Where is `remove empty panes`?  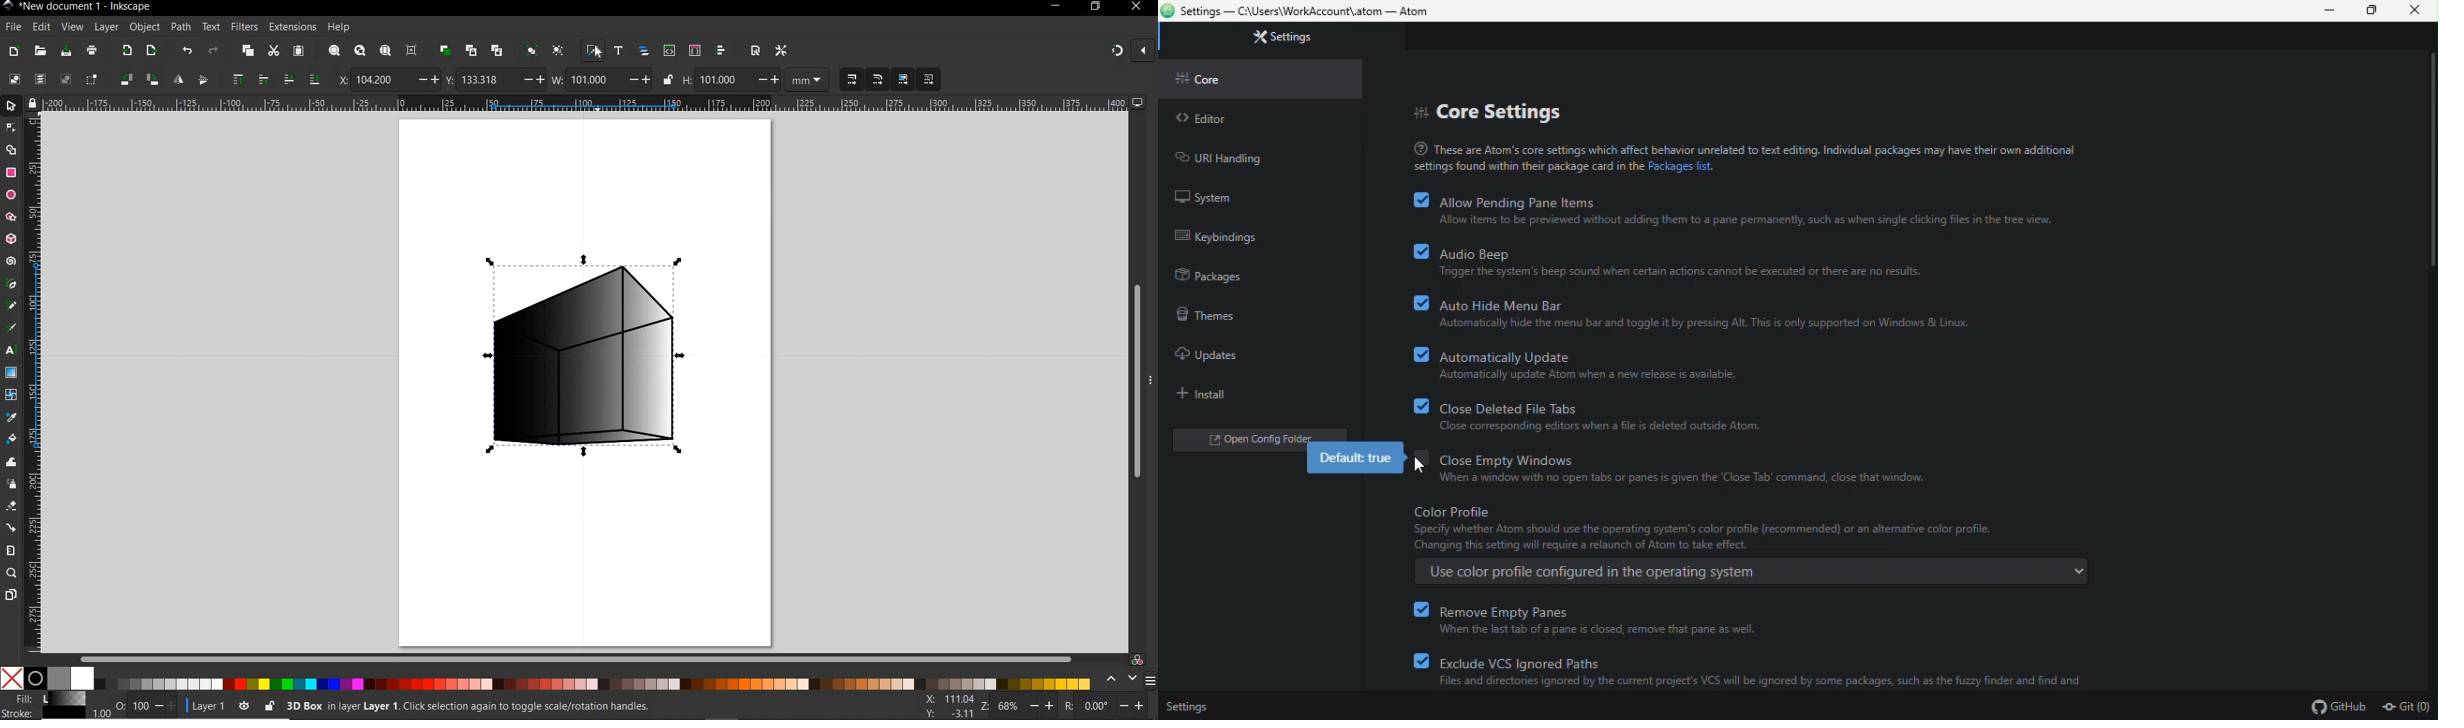
remove empty panes is located at coordinates (1607, 621).